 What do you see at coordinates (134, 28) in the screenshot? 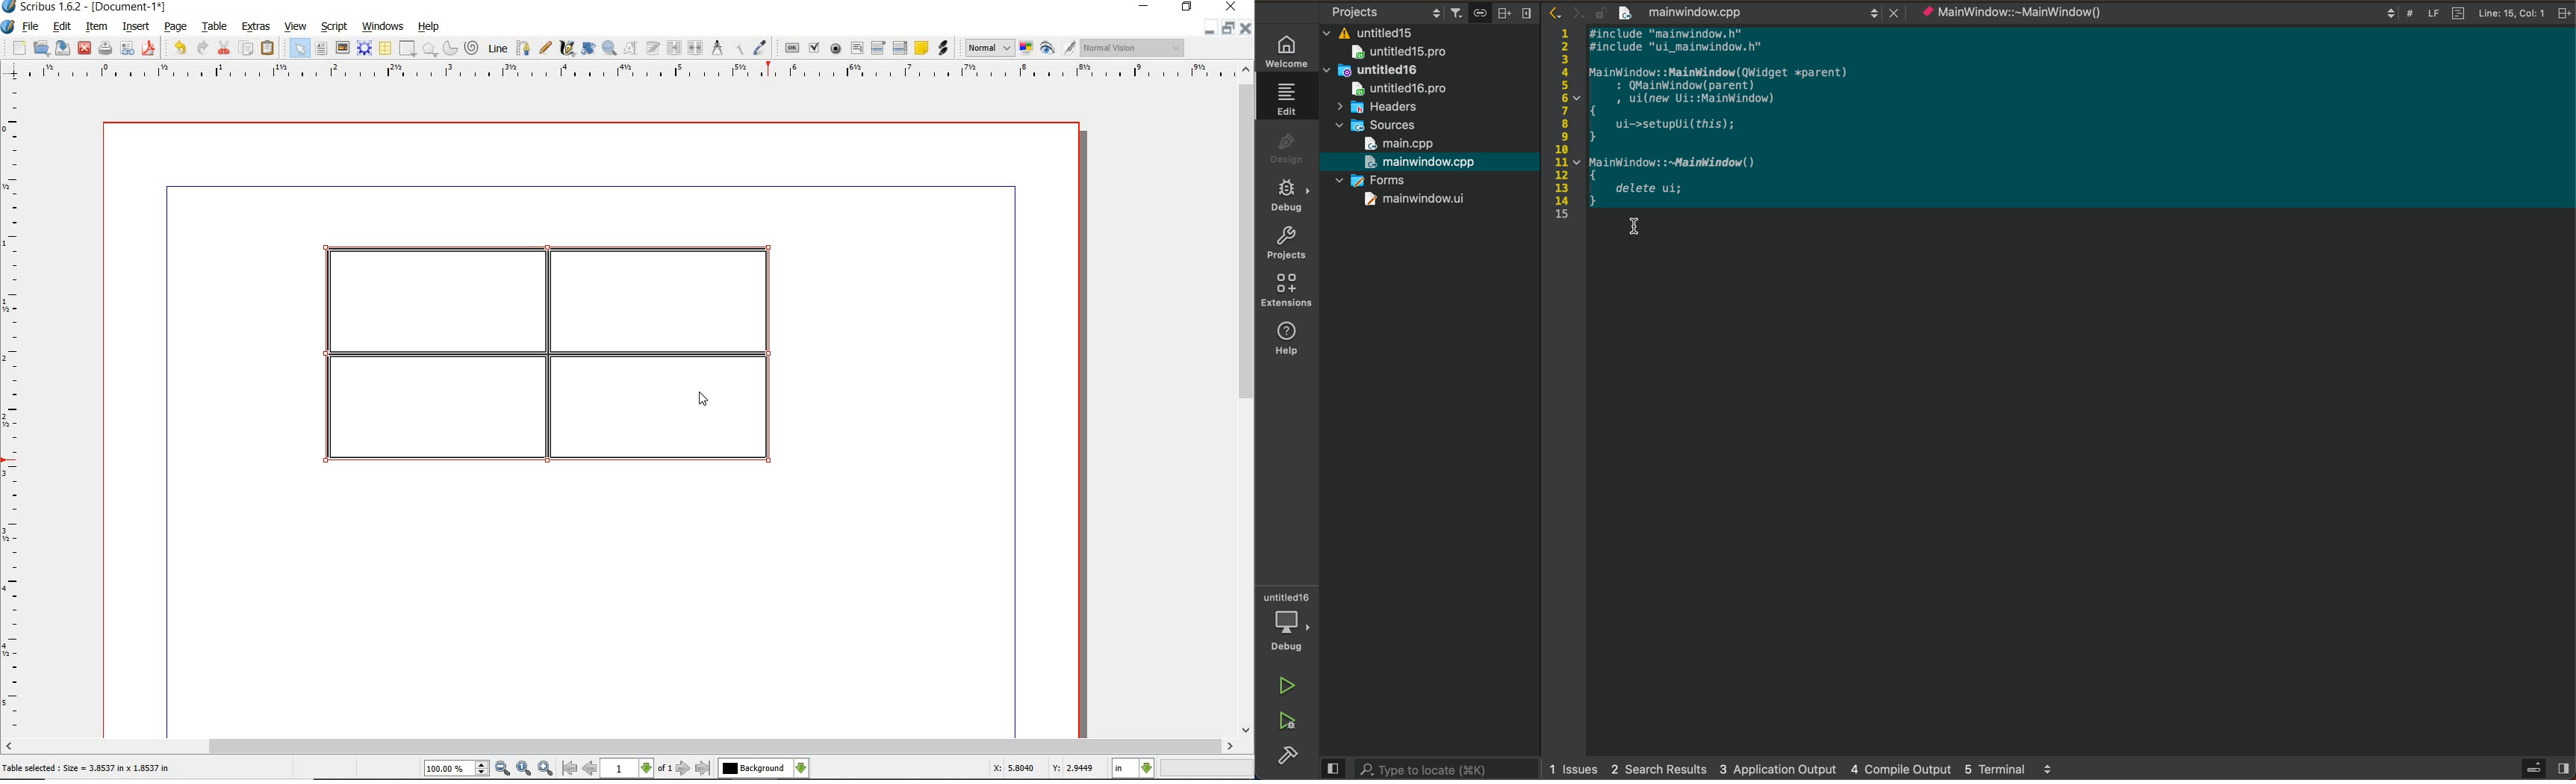
I see `insert` at bounding box center [134, 28].